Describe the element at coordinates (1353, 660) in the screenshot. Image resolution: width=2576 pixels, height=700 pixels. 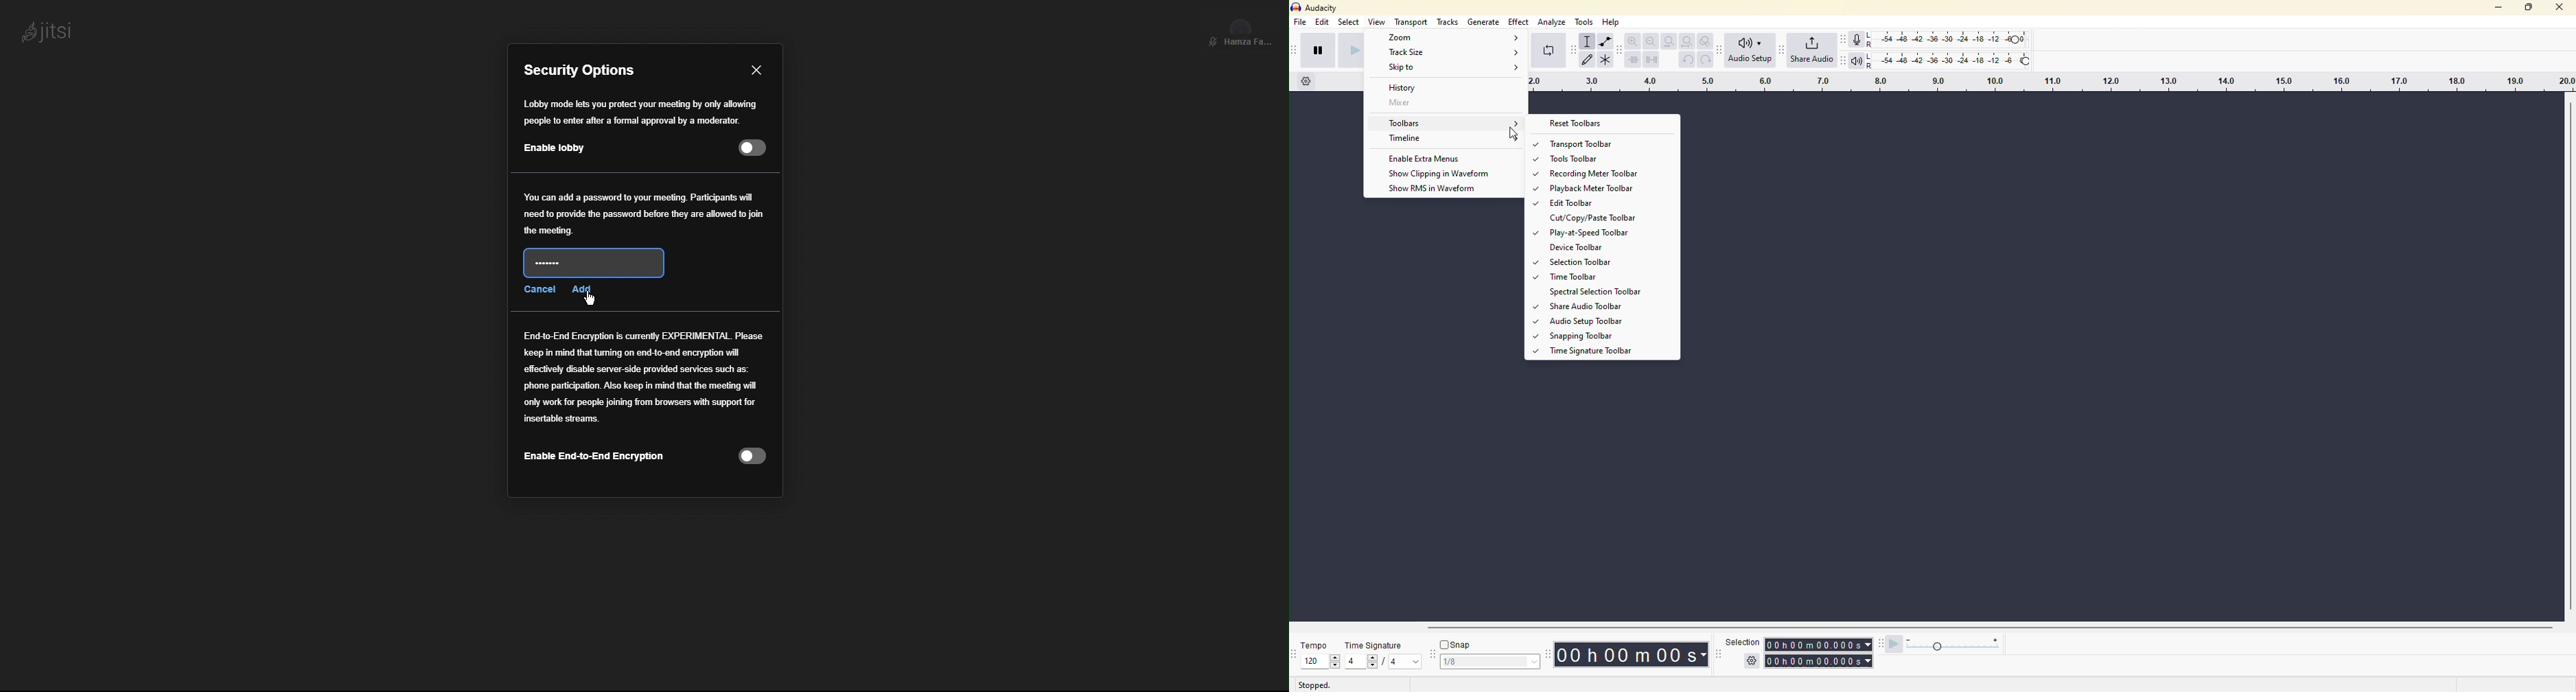
I see `4` at that location.